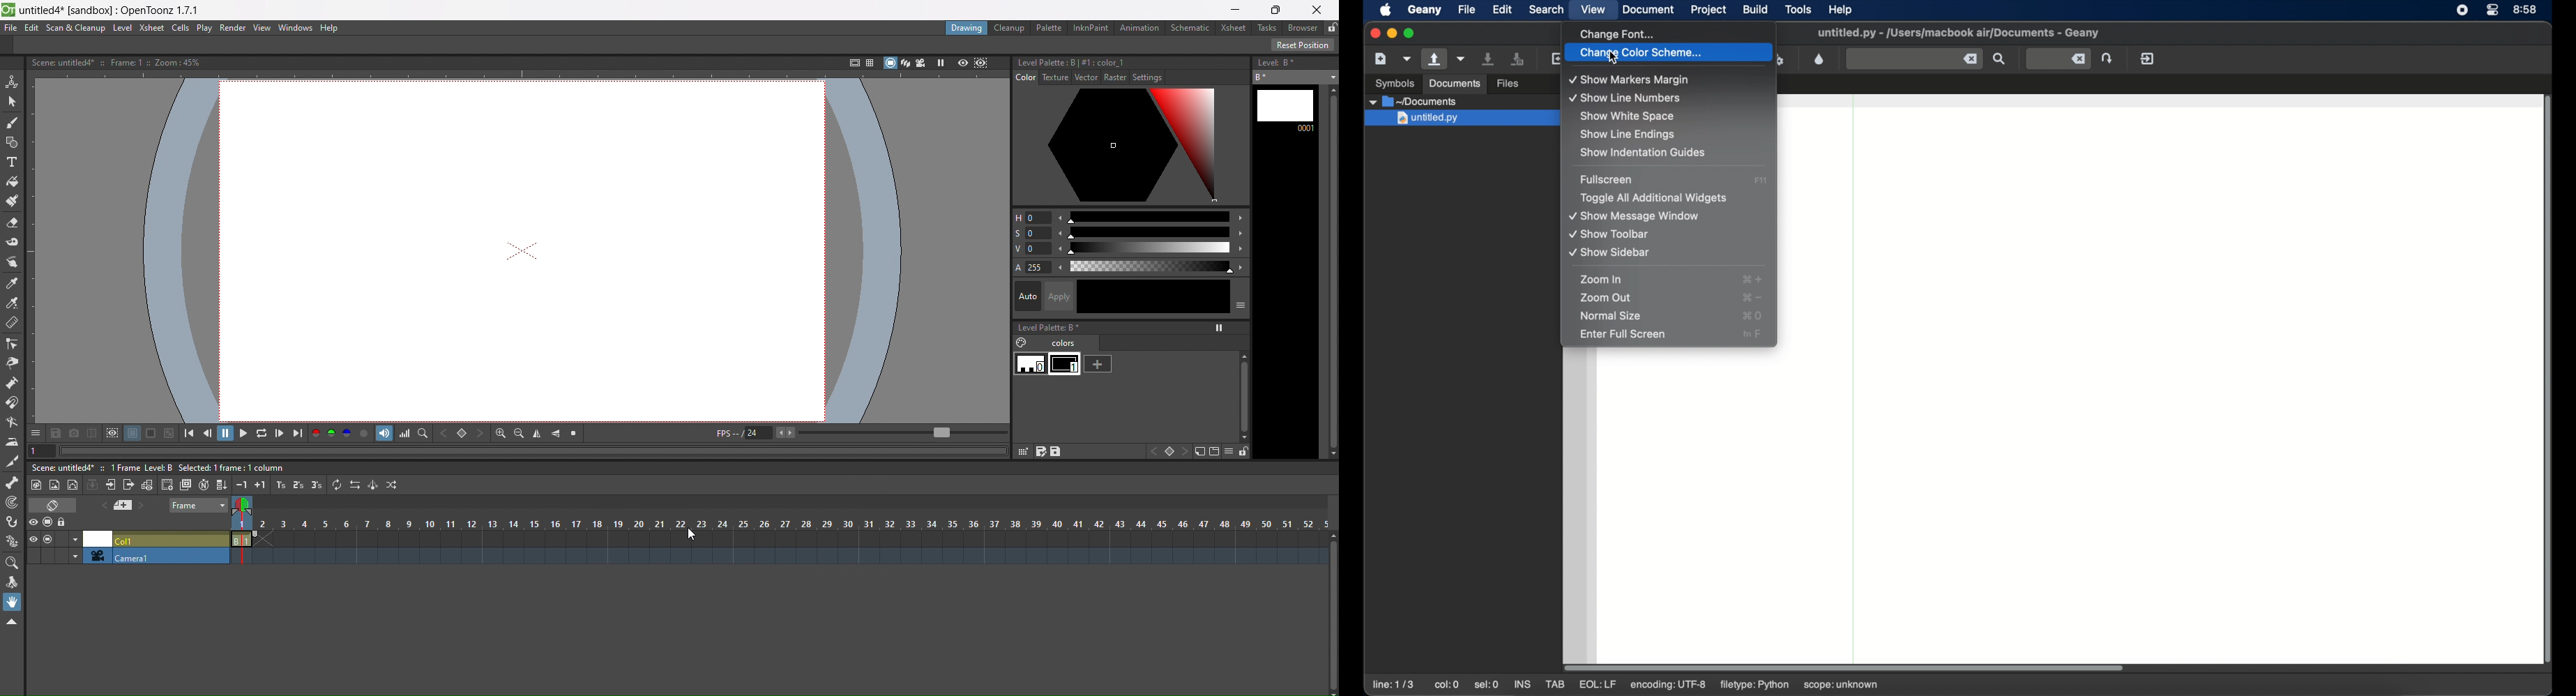 Image resolution: width=2576 pixels, height=700 pixels. I want to click on options and lock, so click(1236, 451).